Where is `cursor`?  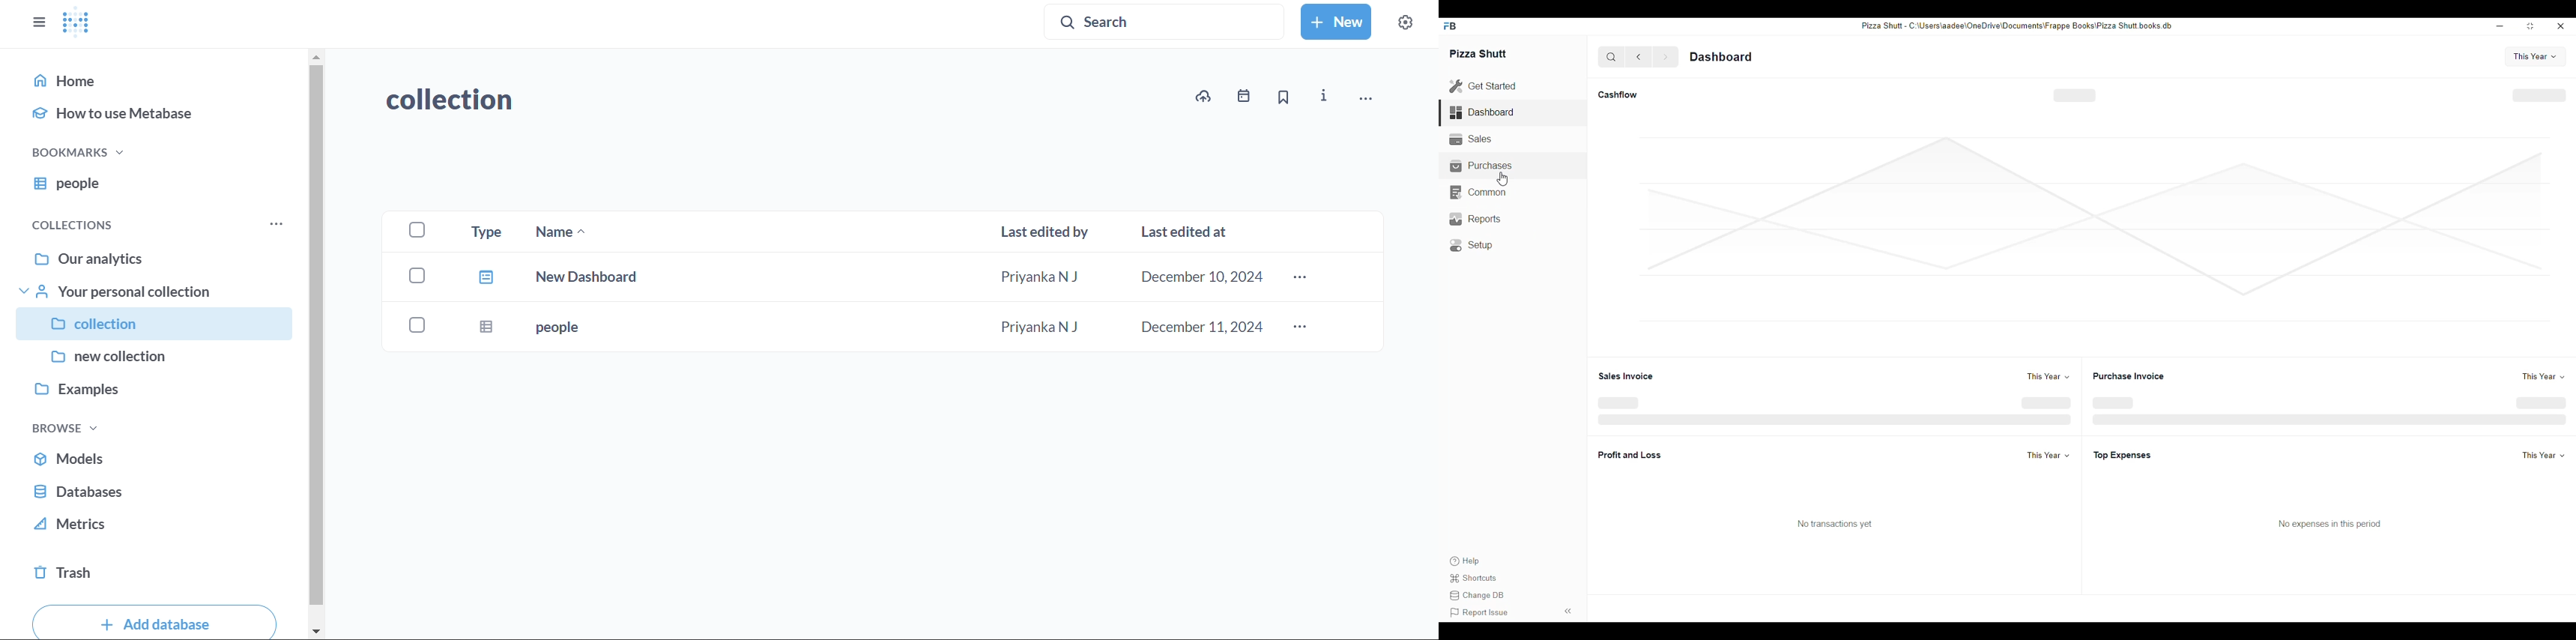
cursor is located at coordinates (1502, 179).